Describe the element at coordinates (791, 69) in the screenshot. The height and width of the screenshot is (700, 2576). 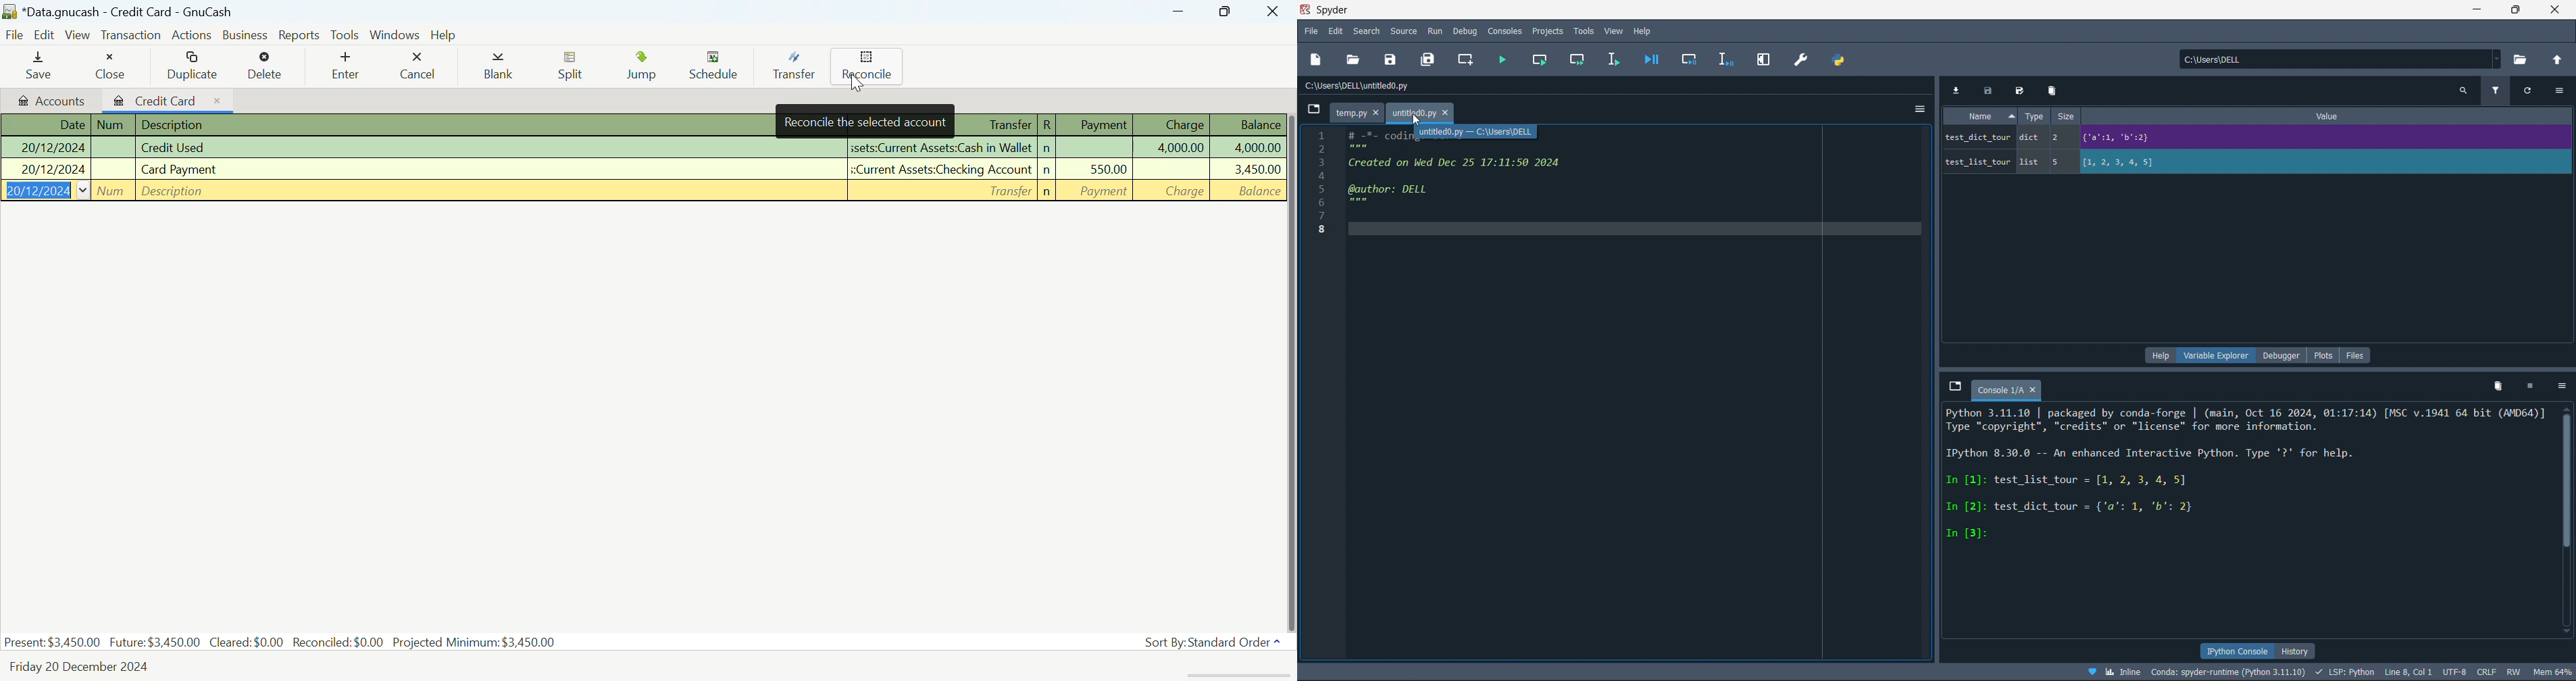
I see `Transfer` at that location.